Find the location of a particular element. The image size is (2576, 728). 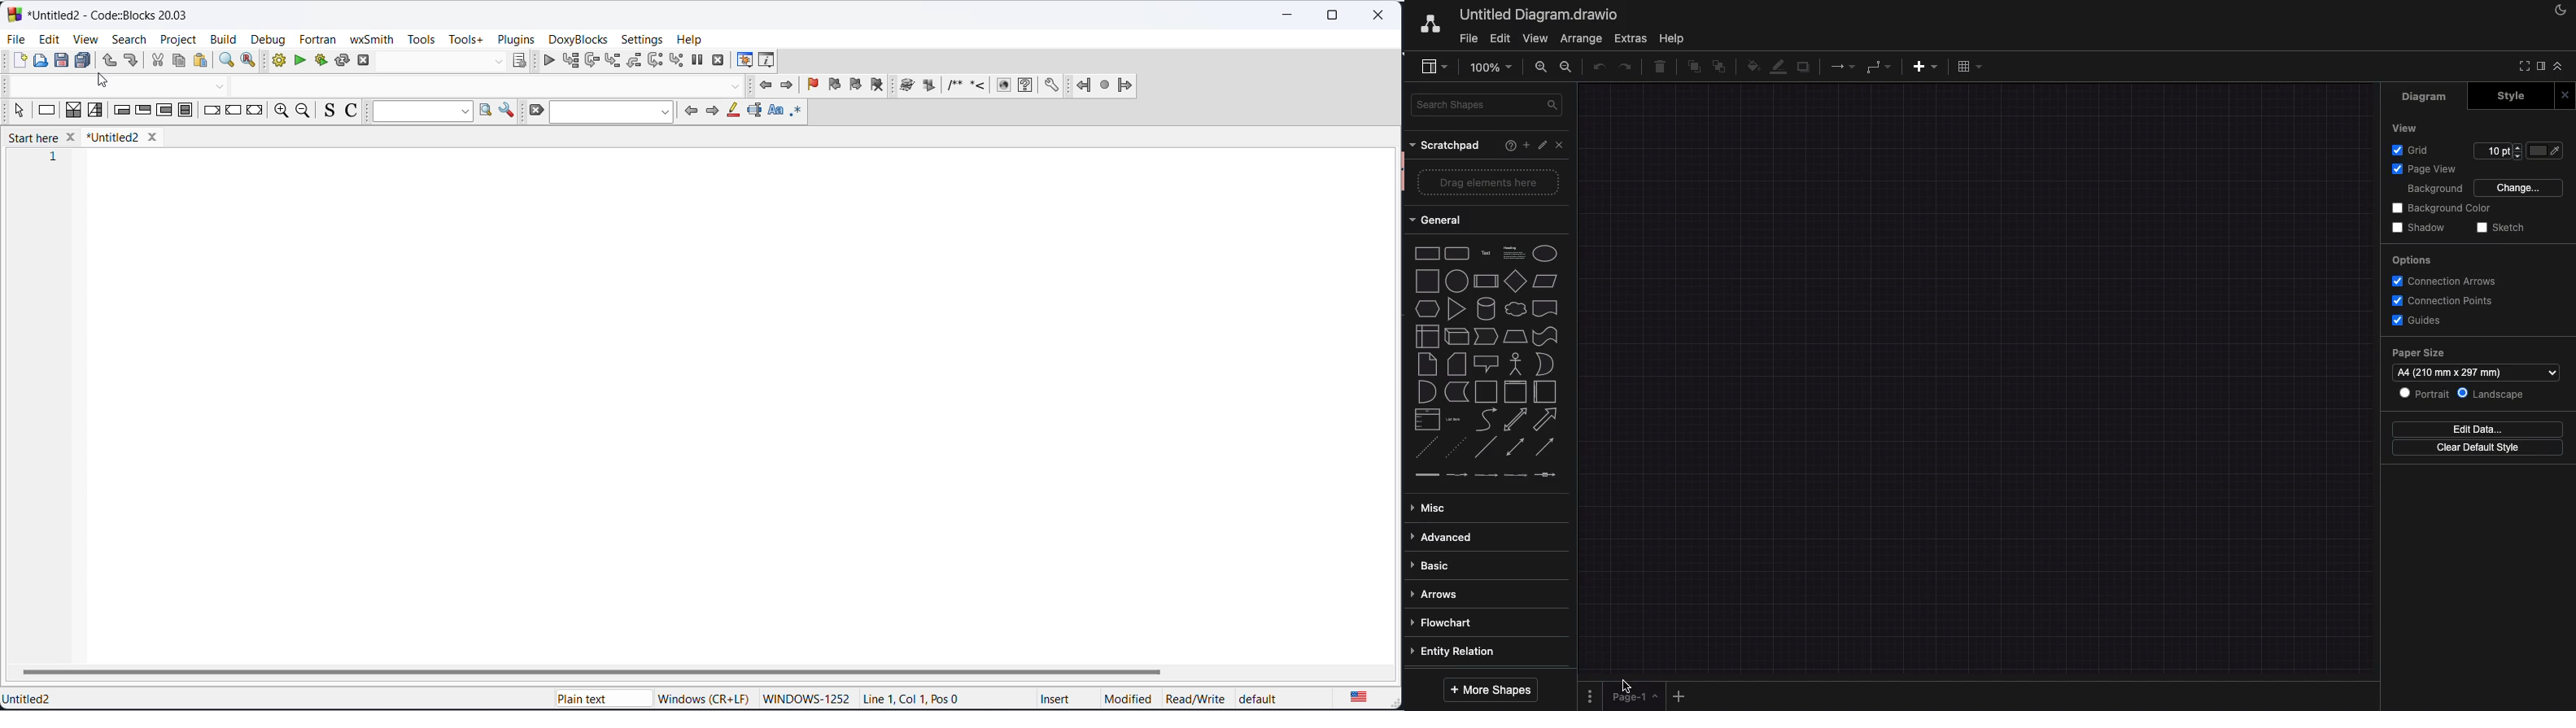

add is located at coordinates (1925, 68).